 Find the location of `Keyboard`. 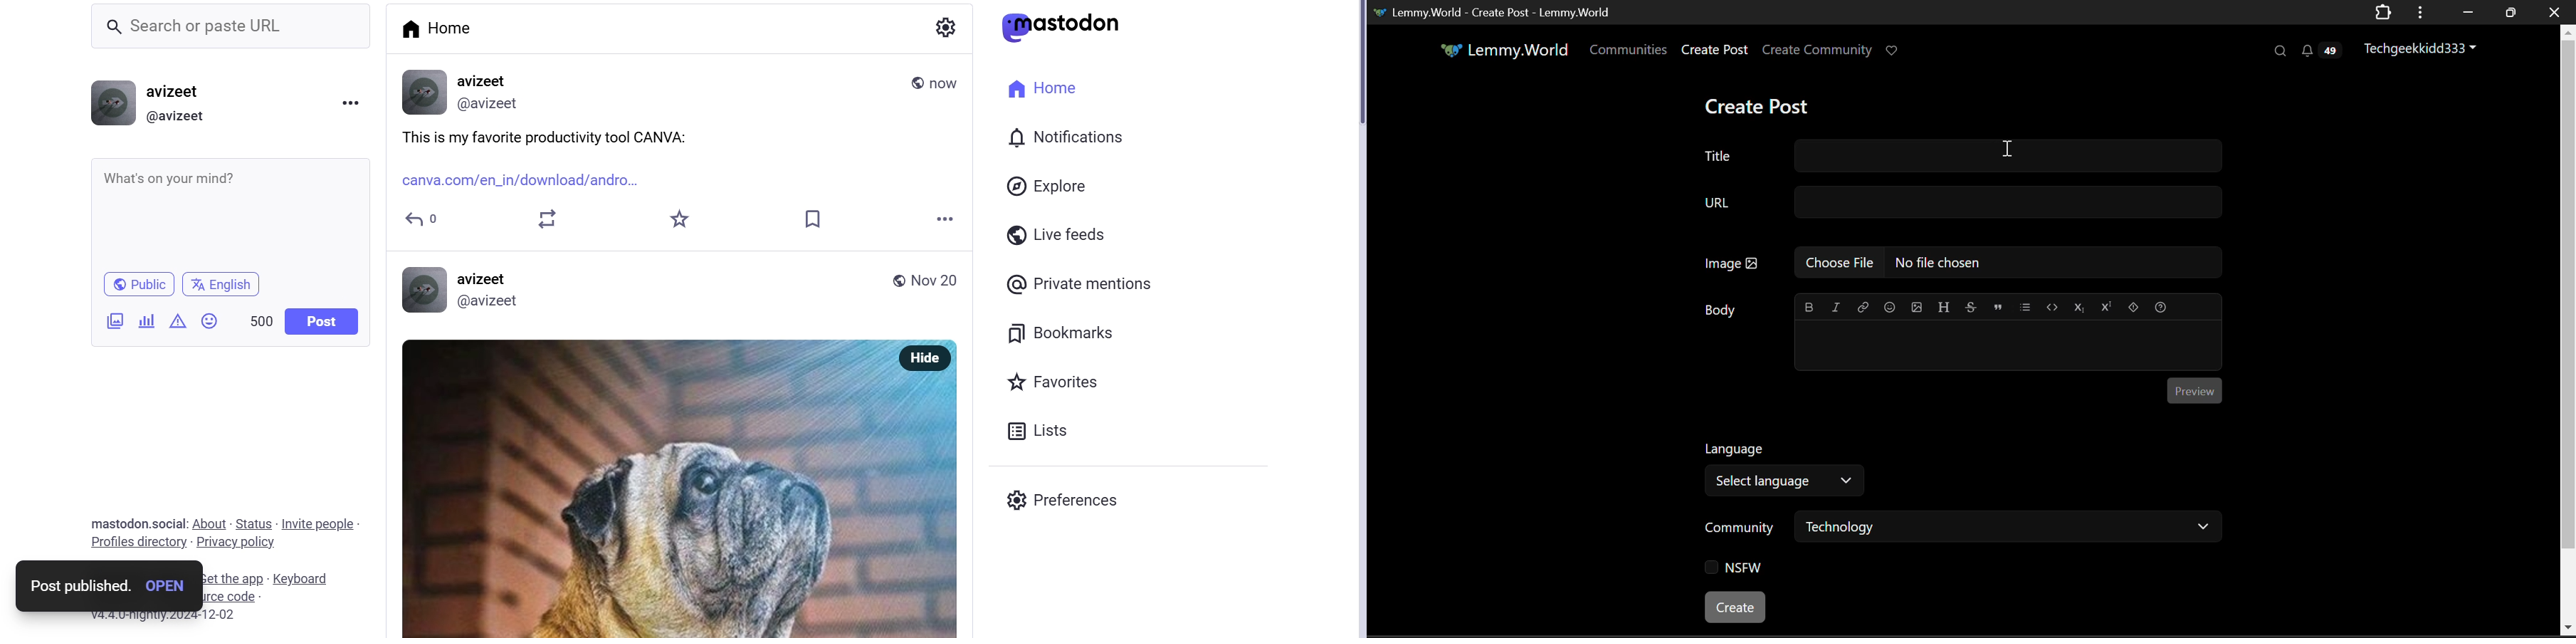

Keyboard is located at coordinates (300, 579).